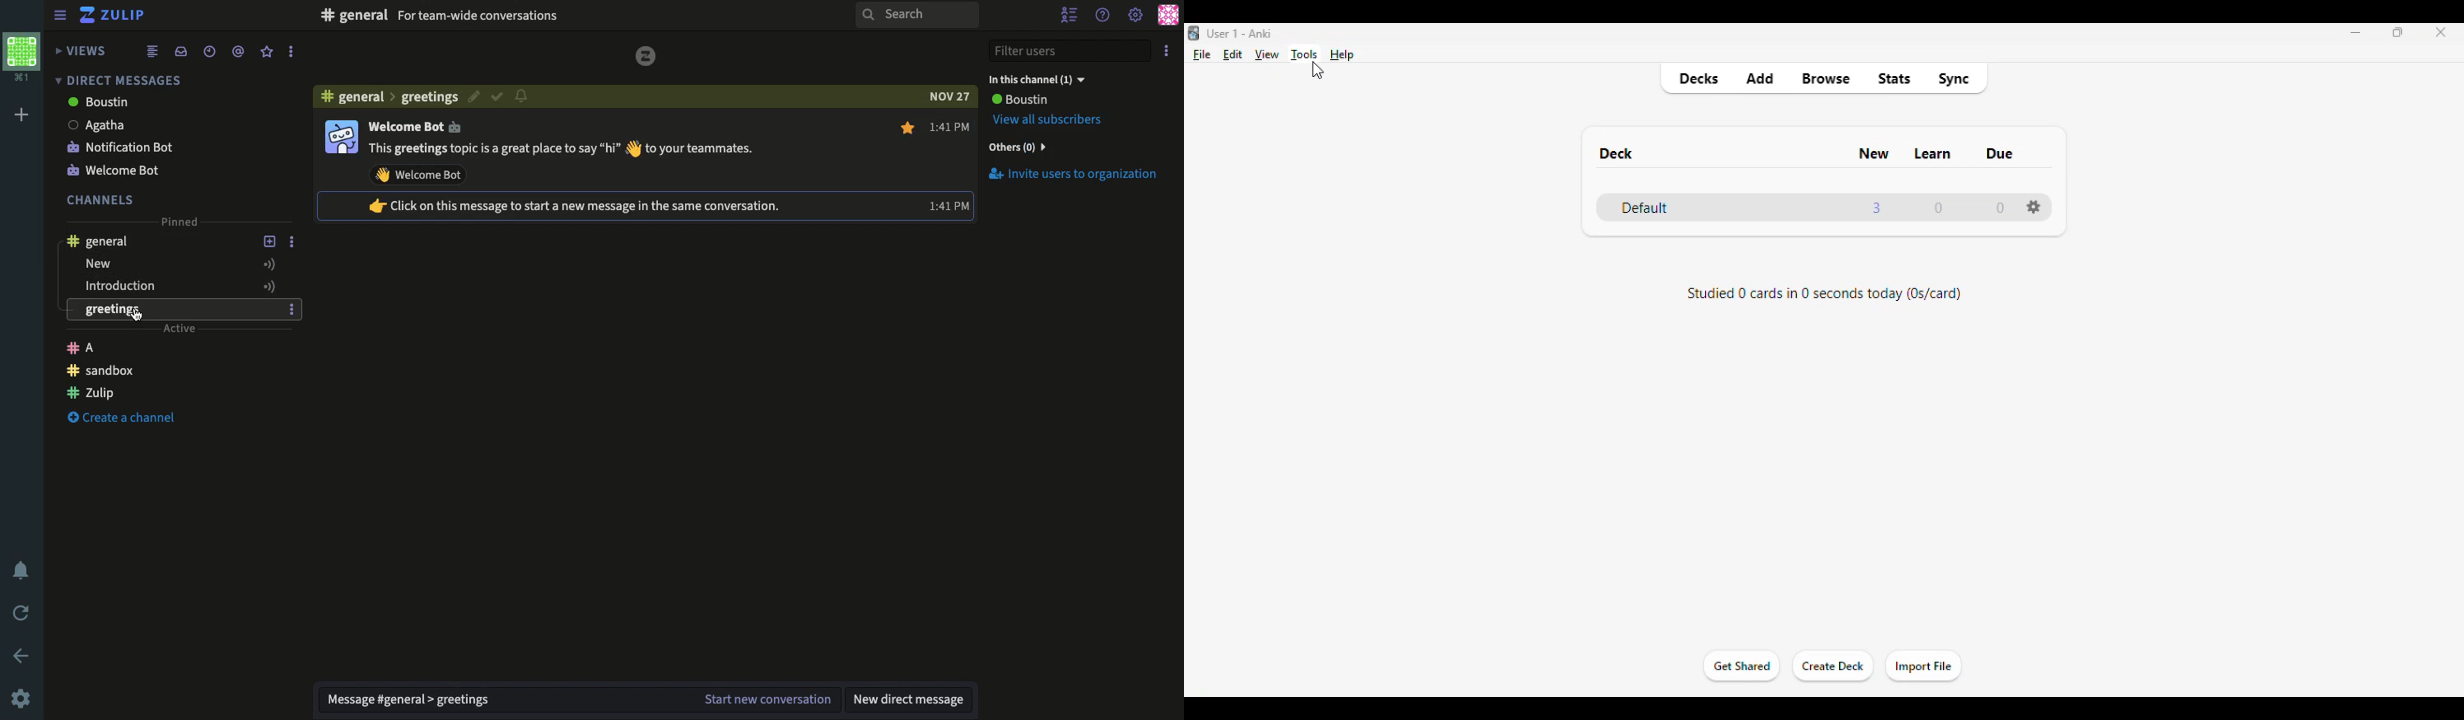 This screenshot has height=728, width=2464. What do you see at coordinates (154, 103) in the screenshot?
I see `boustin` at bounding box center [154, 103].